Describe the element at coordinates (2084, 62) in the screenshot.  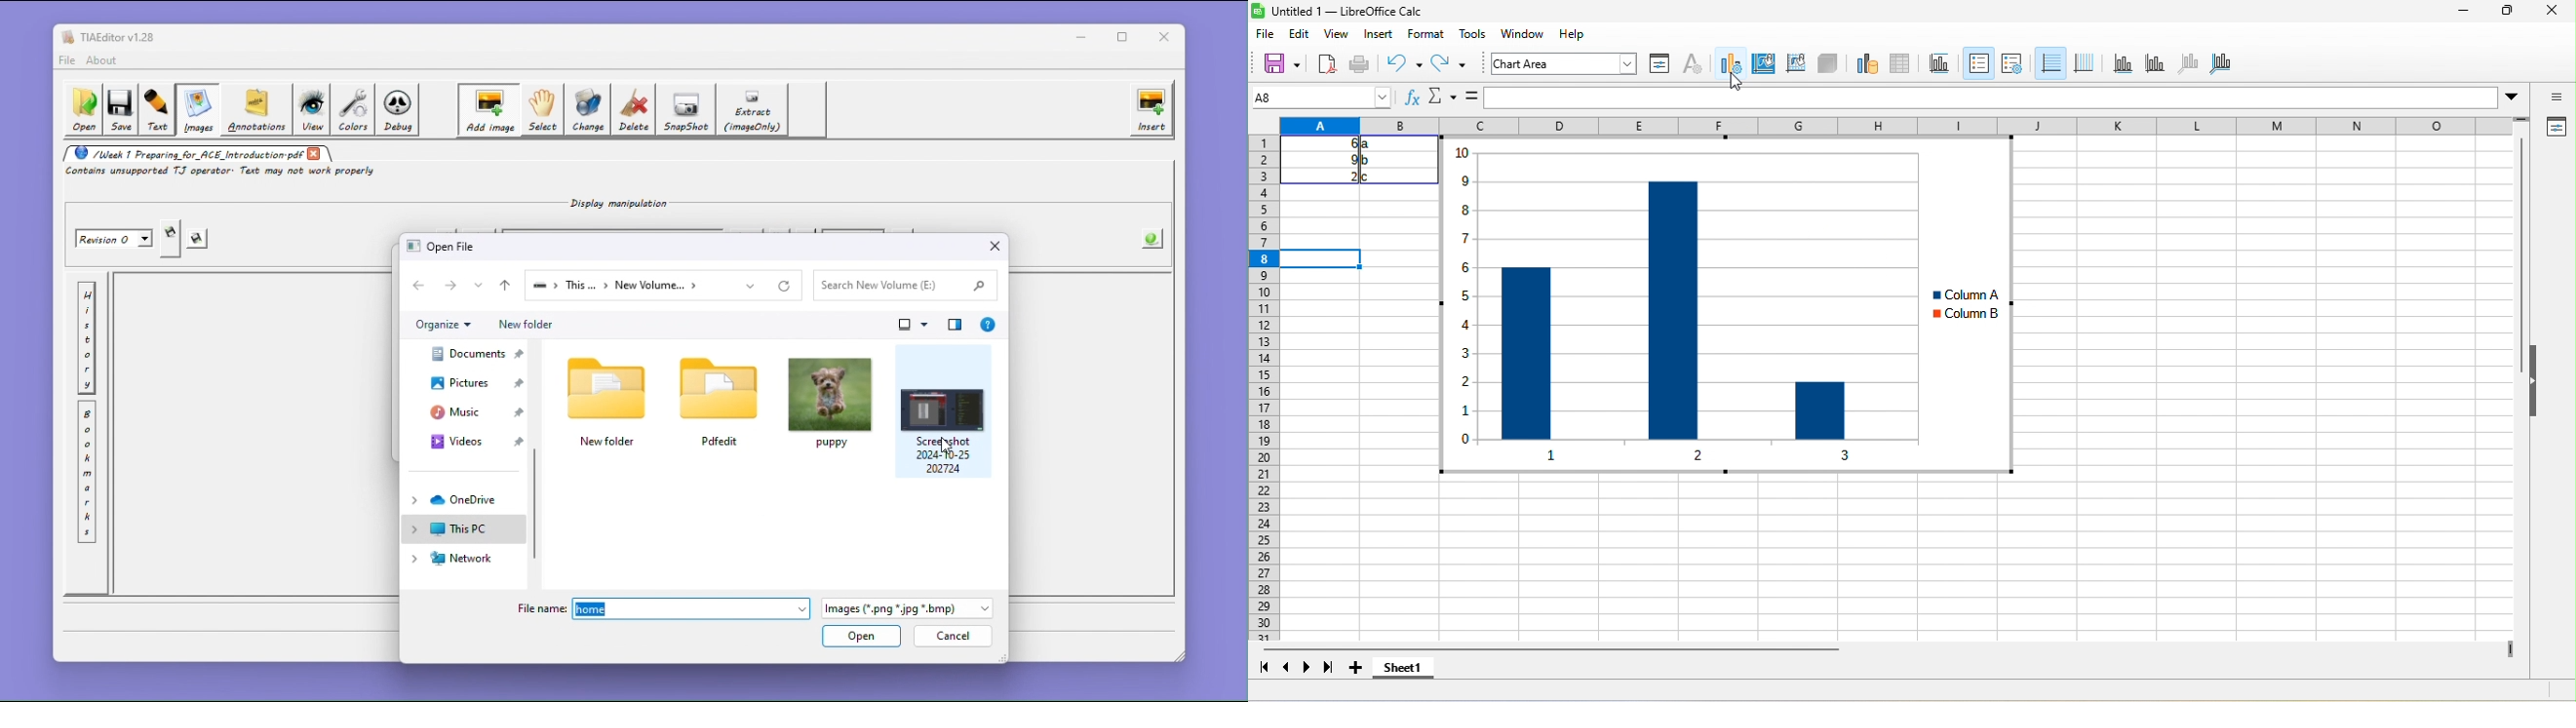
I see `legend` at that location.